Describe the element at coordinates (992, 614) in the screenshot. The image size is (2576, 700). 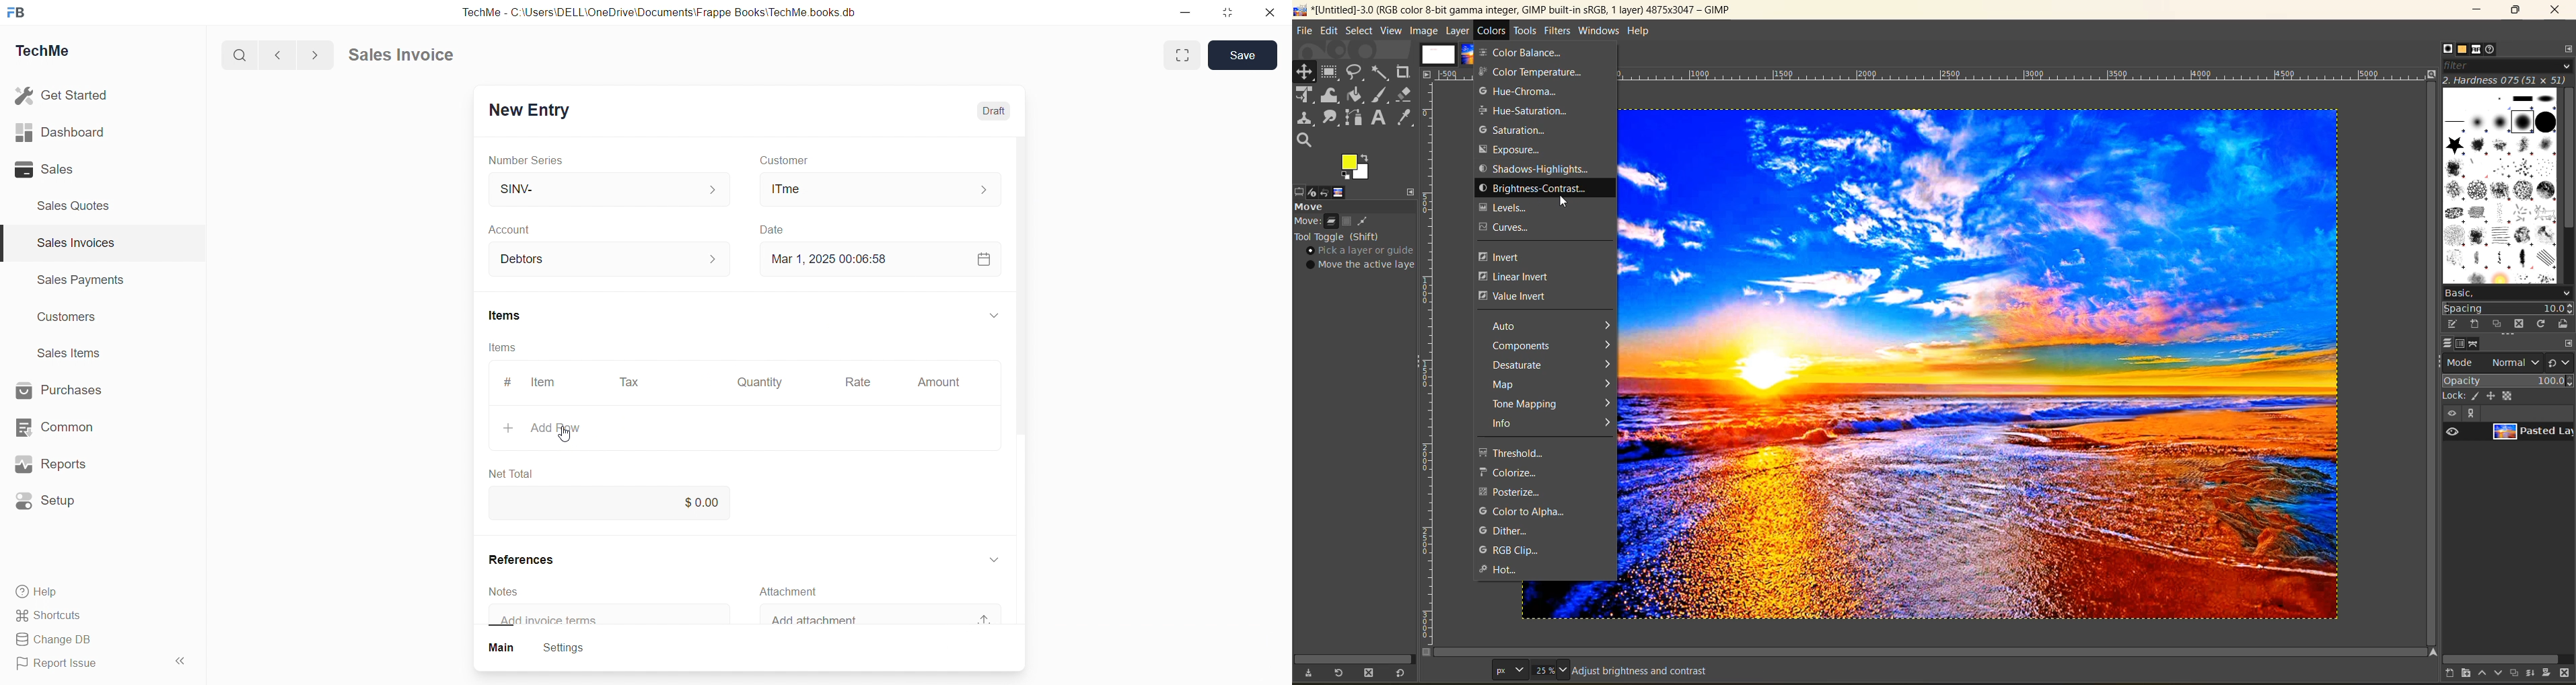
I see `Add Attachment button` at that location.